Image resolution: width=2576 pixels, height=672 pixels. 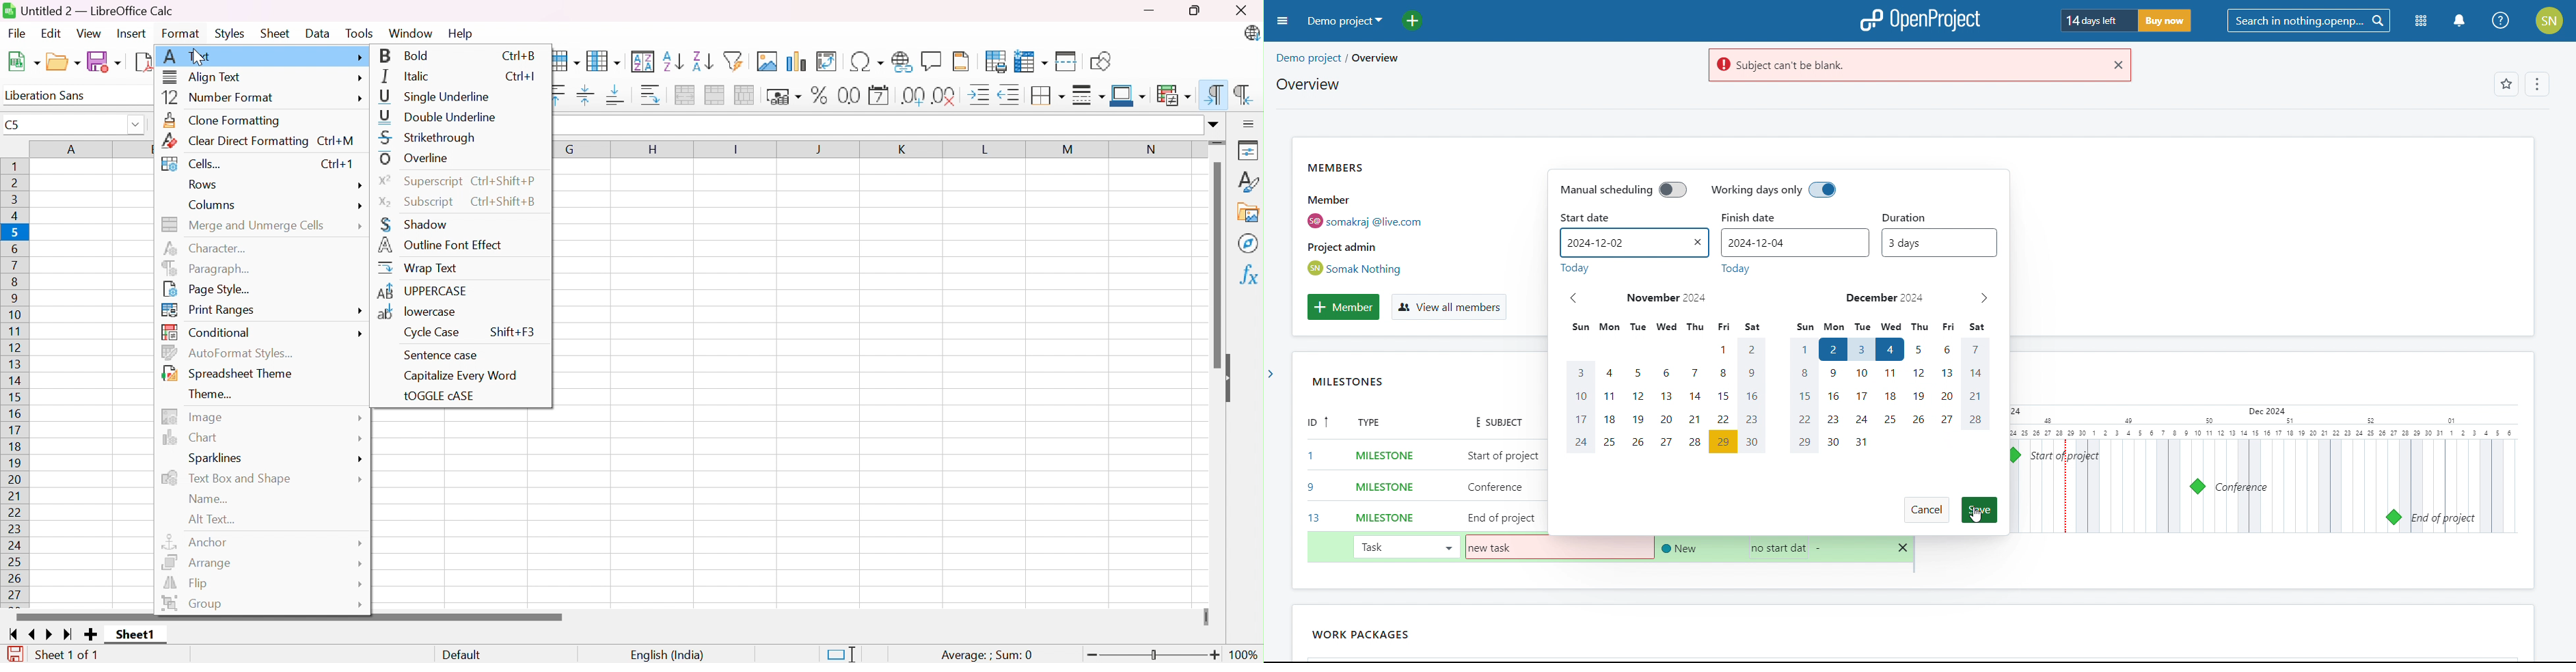 I want to click on members, so click(x=1389, y=218).